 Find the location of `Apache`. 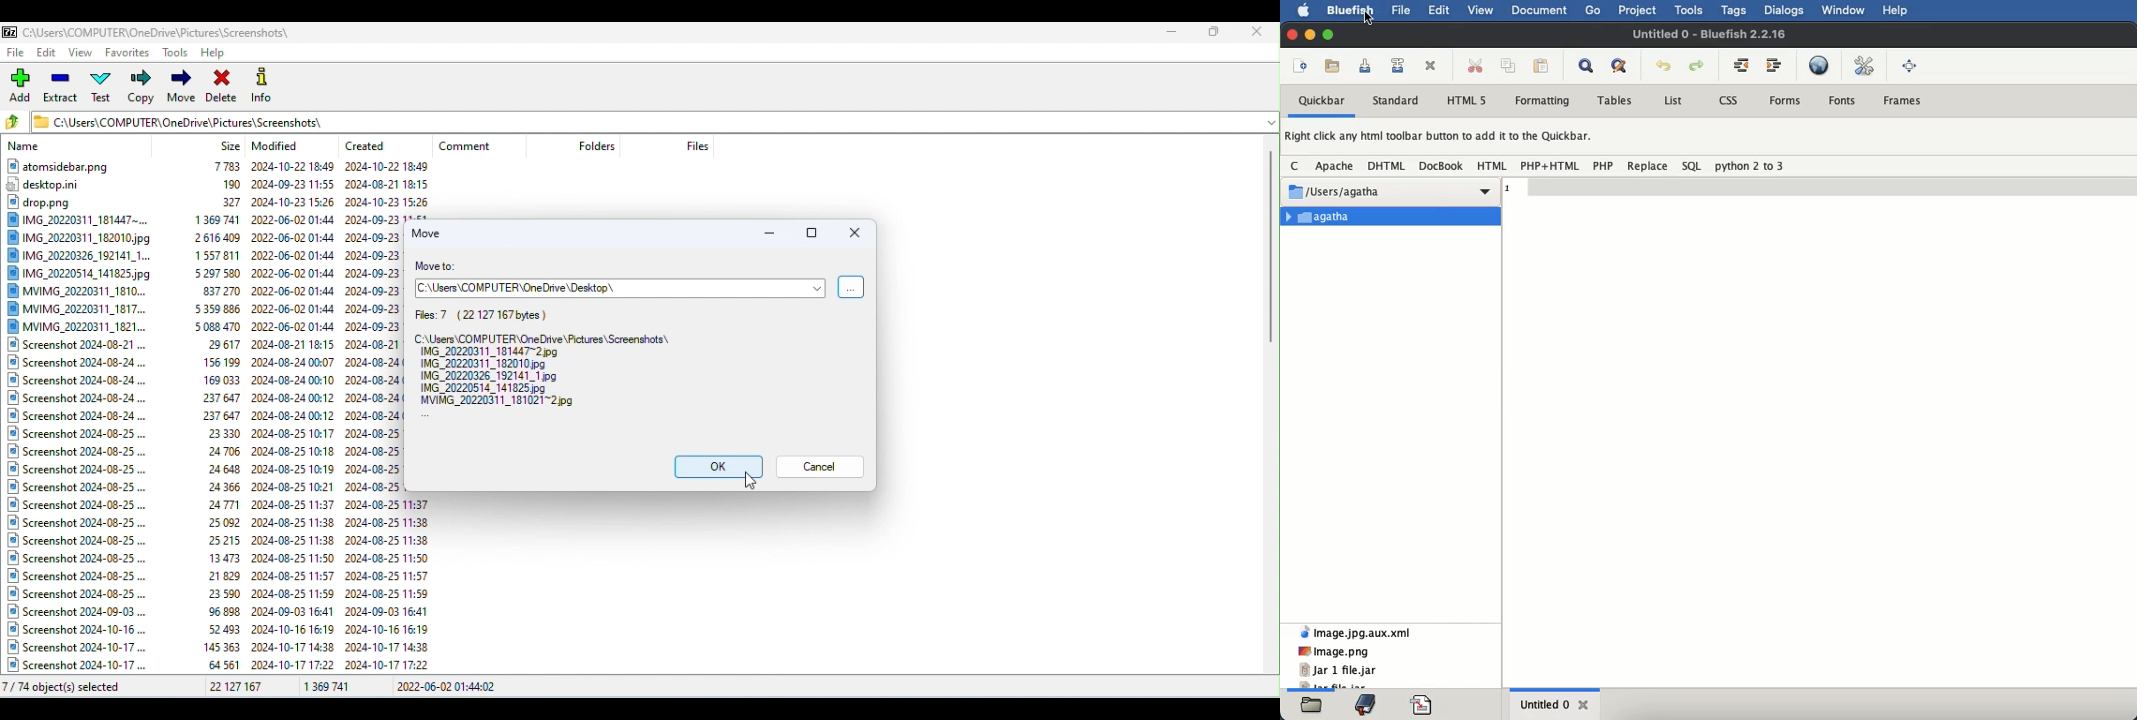

Apache is located at coordinates (1337, 166).